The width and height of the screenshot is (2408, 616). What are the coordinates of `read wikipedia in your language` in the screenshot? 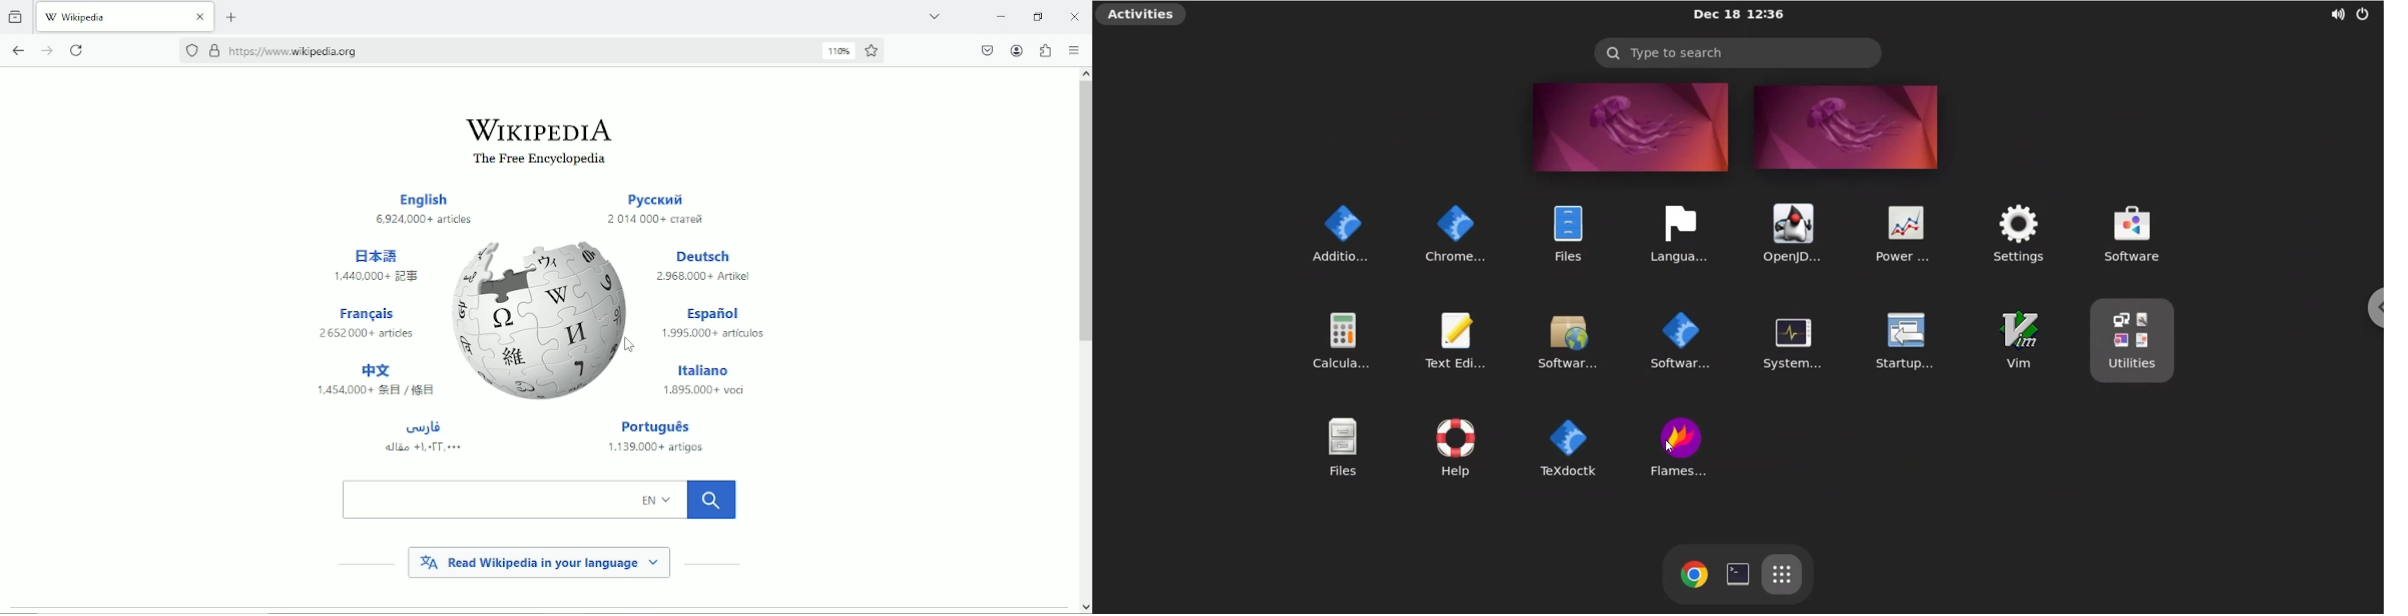 It's located at (539, 561).